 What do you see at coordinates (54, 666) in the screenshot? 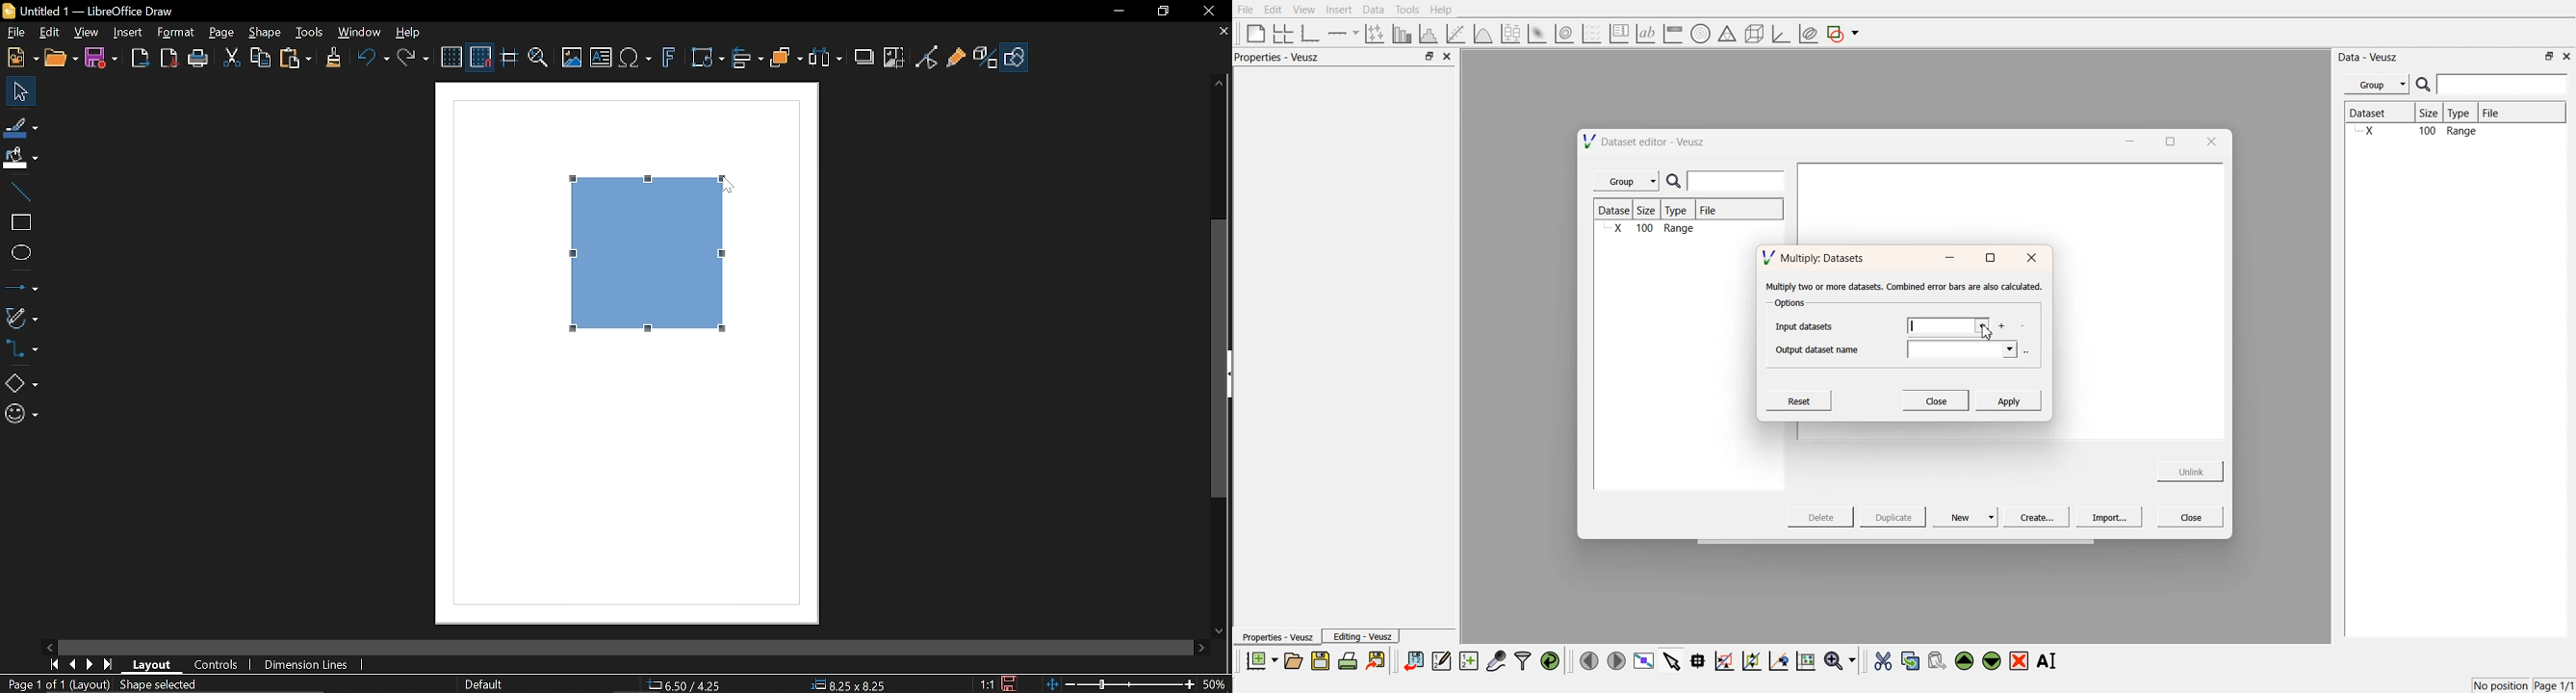
I see `First page` at bounding box center [54, 666].